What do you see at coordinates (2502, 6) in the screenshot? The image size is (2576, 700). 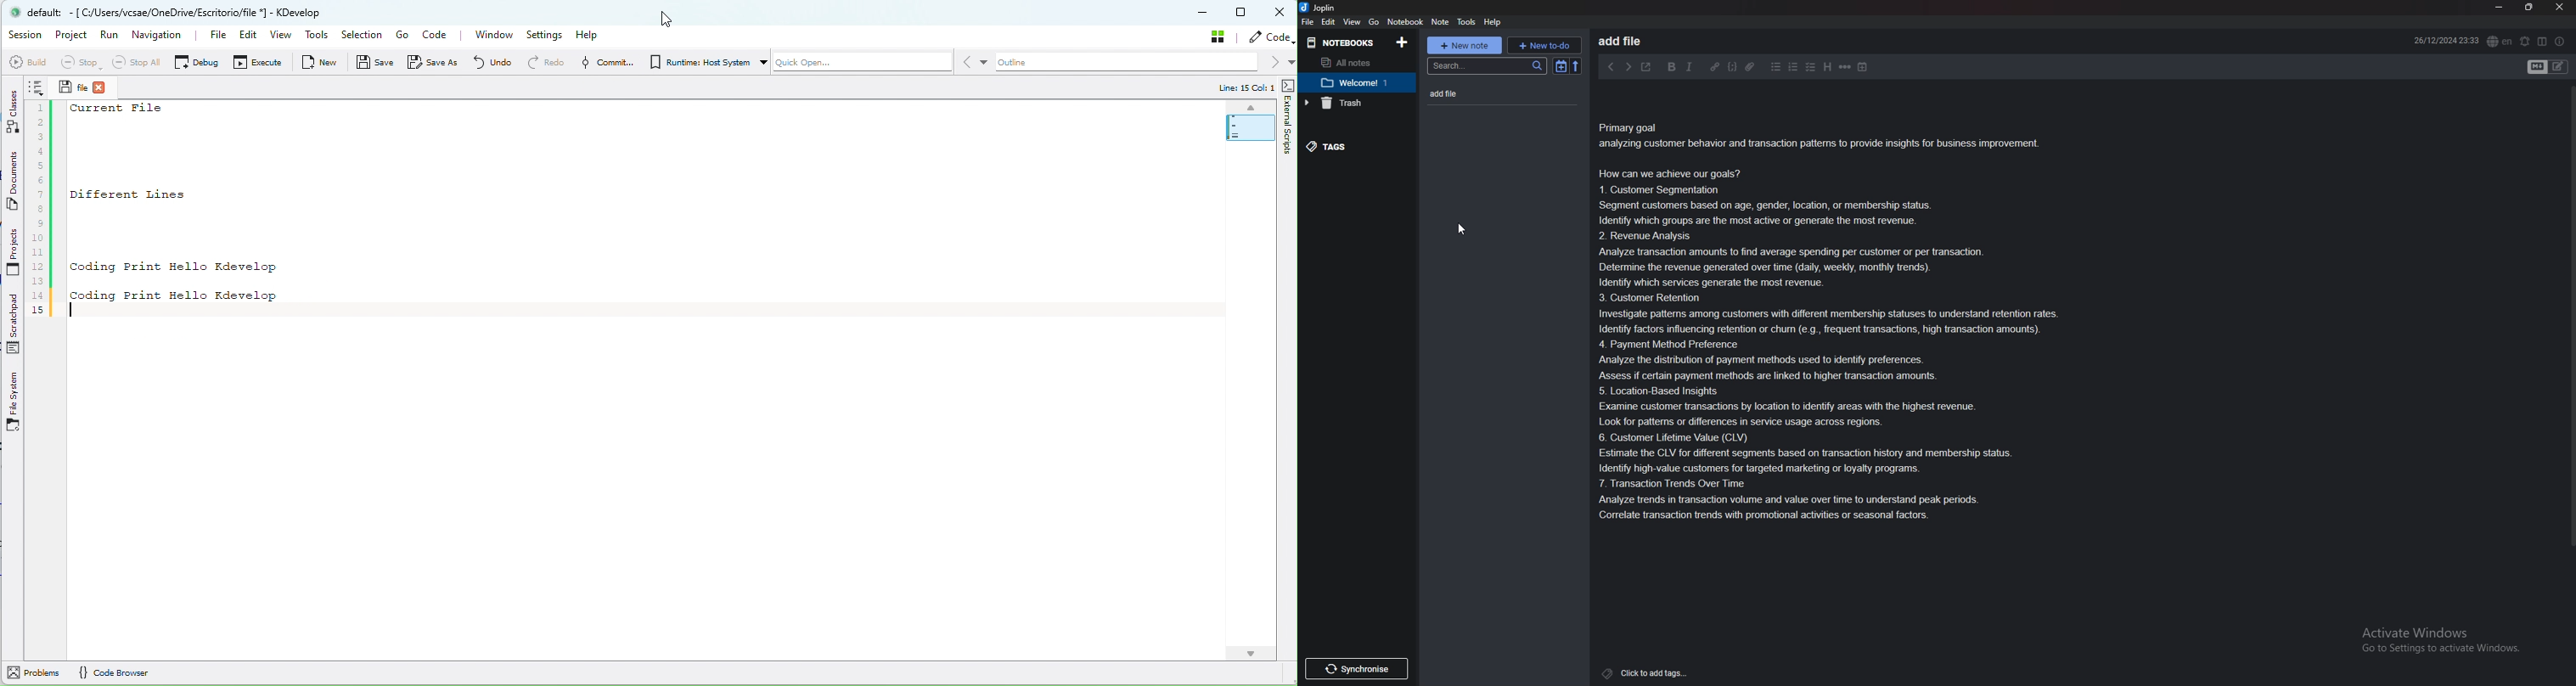 I see `Minimize` at bounding box center [2502, 6].